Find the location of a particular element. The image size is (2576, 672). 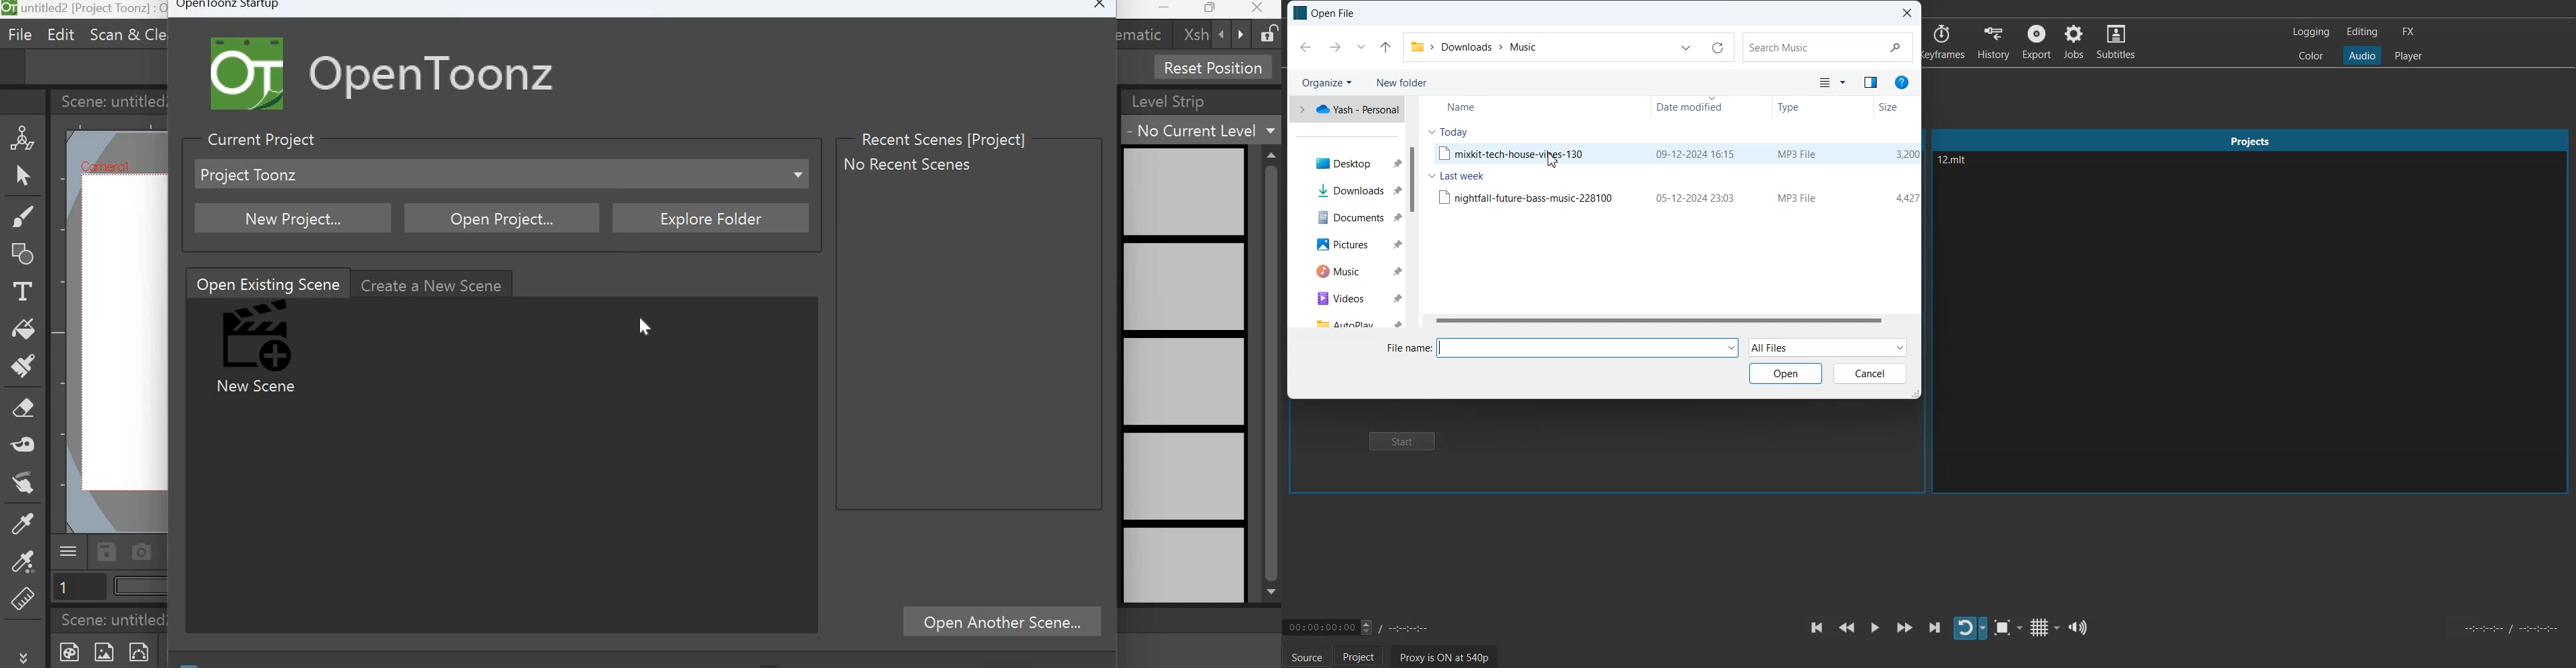

Horizontal Scroll Bar is located at coordinates (1670, 321).